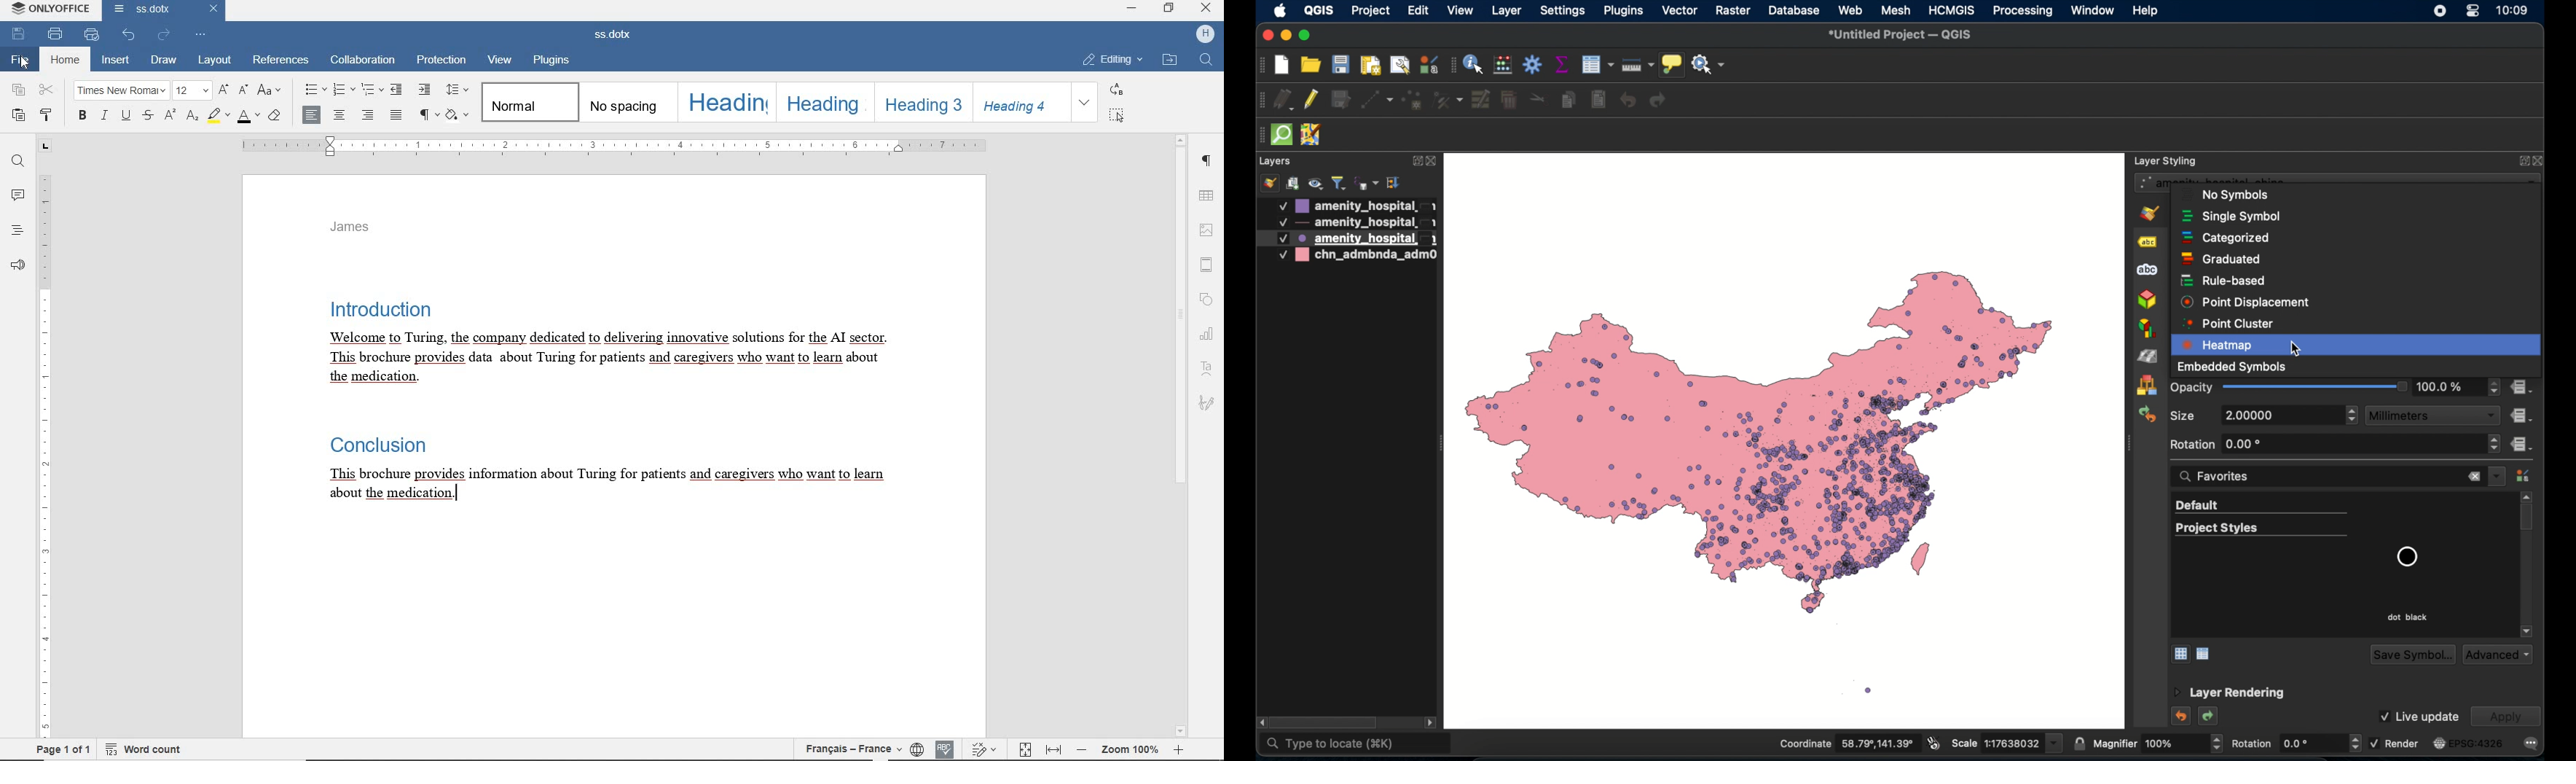 The height and width of the screenshot is (784, 2576). What do you see at coordinates (80, 117) in the screenshot?
I see `BOLD` at bounding box center [80, 117].